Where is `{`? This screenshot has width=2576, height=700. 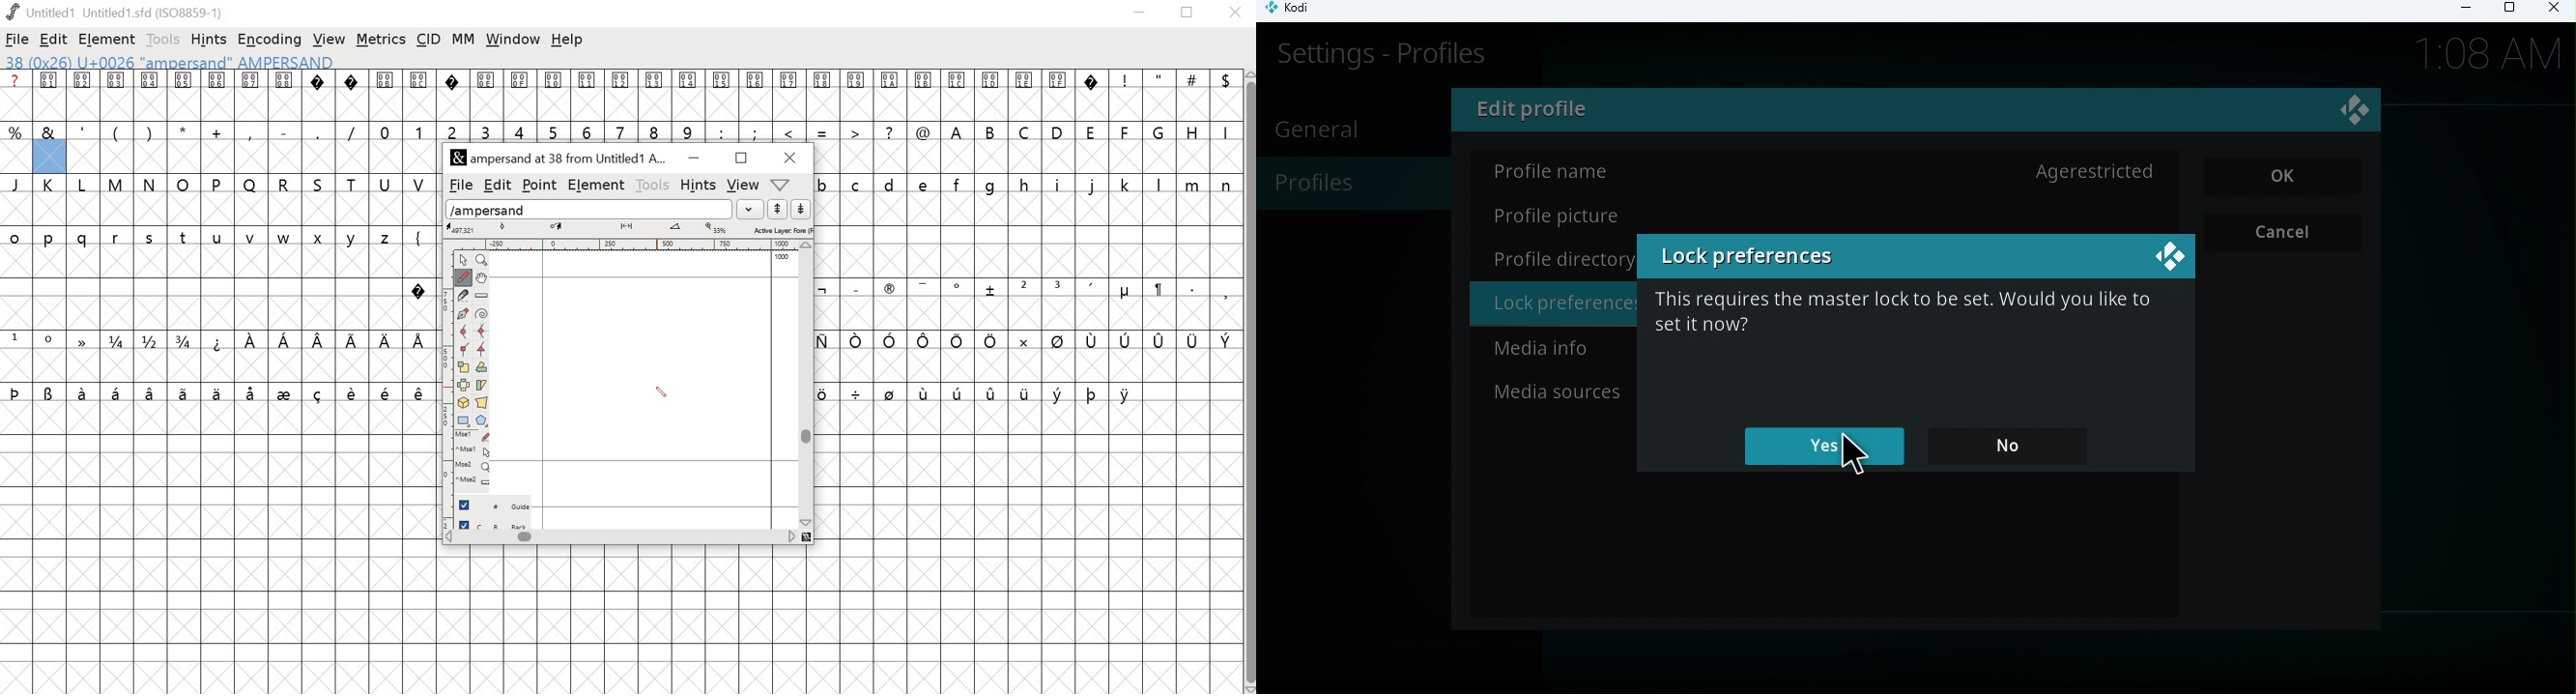 { is located at coordinates (420, 236).